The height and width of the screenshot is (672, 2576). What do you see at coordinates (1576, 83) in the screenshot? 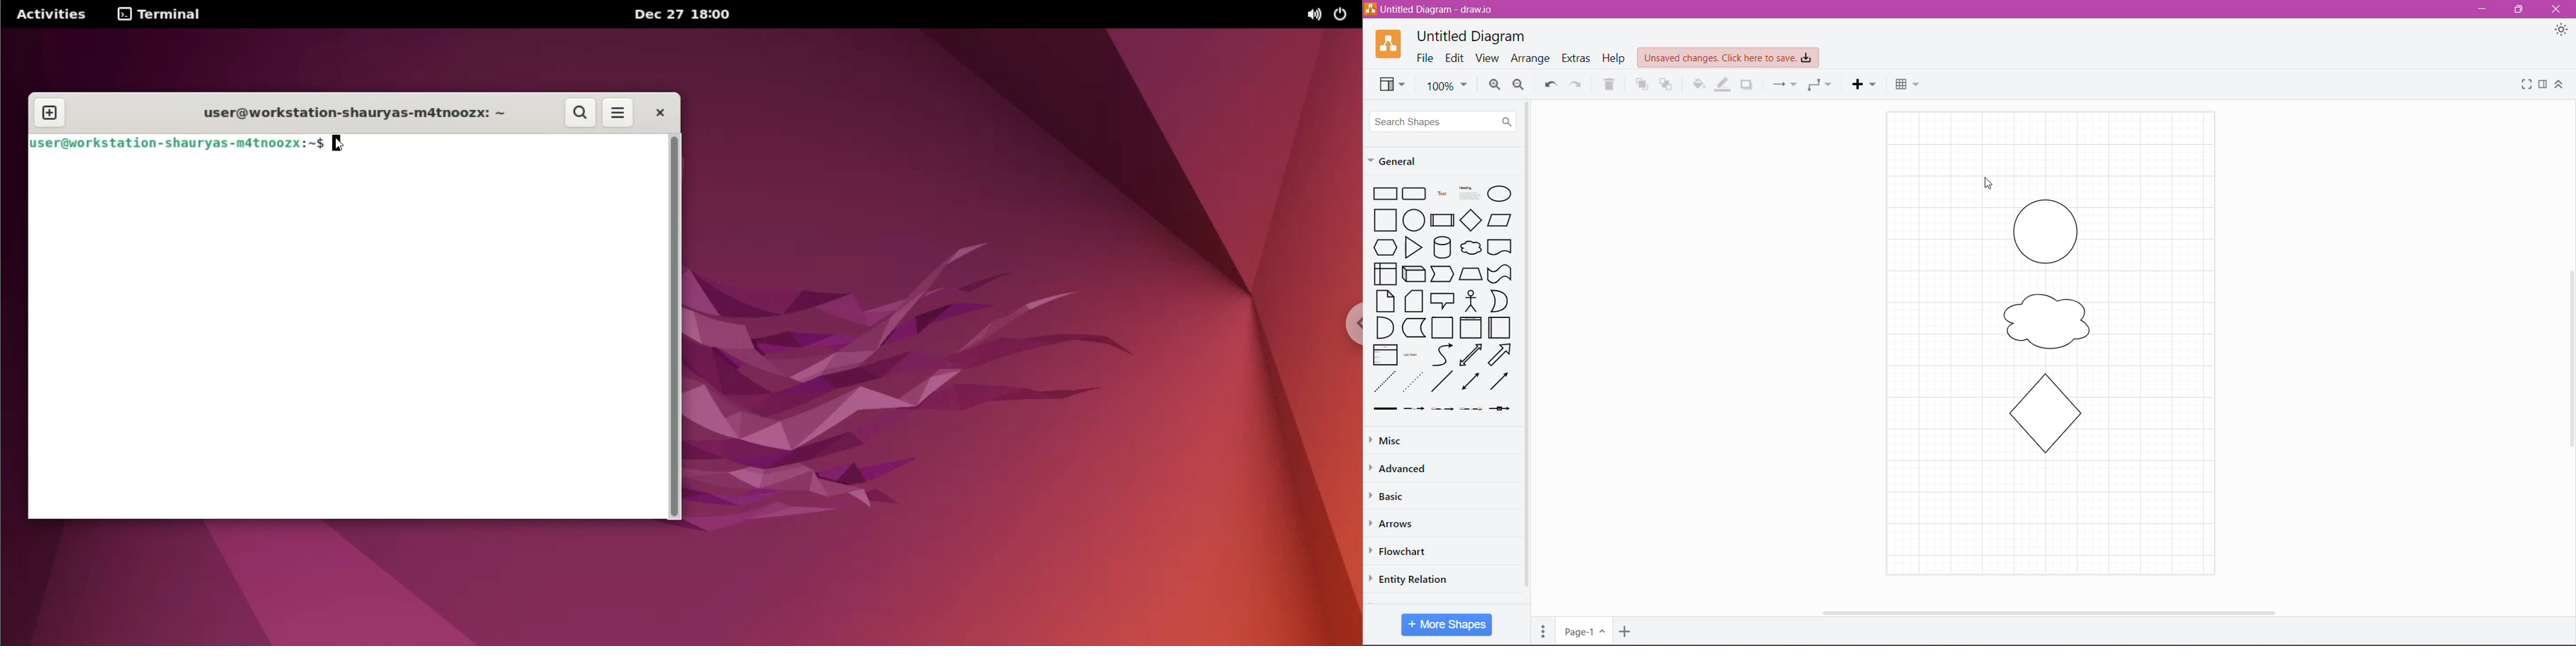
I see `Redo` at bounding box center [1576, 83].